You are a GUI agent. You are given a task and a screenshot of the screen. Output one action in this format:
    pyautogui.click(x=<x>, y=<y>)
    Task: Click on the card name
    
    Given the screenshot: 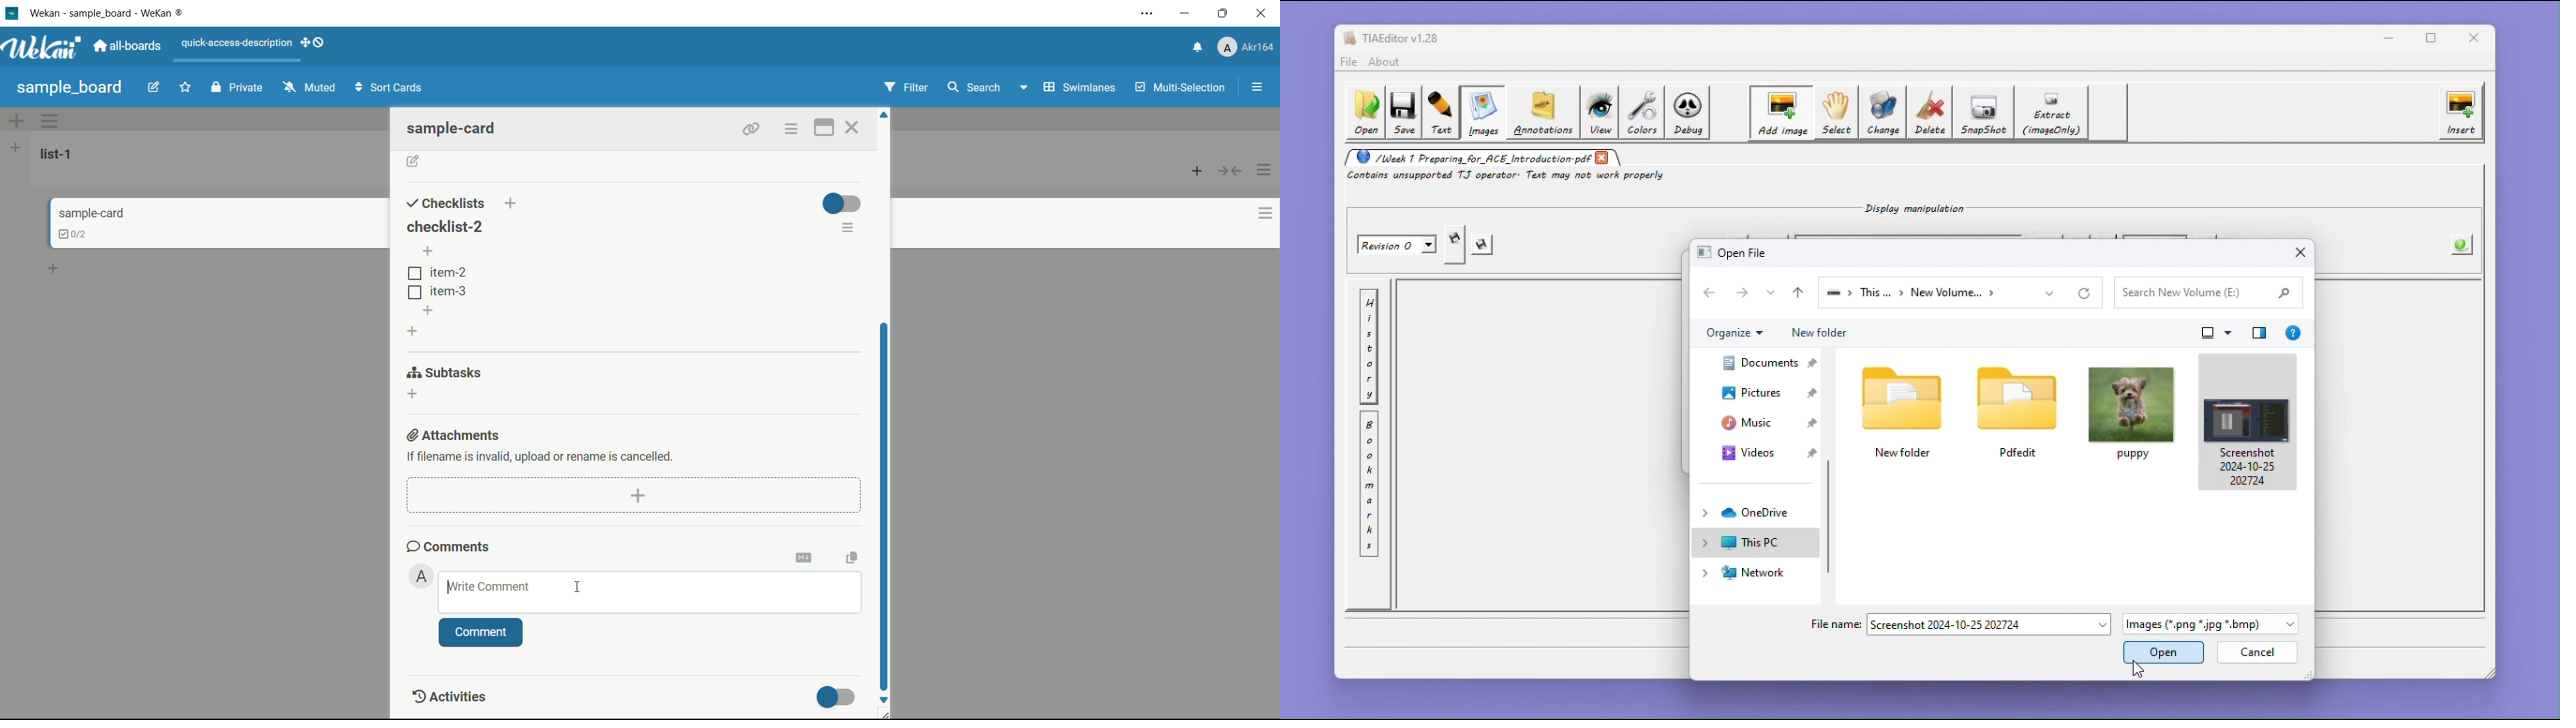 What is the action you would take?
    pyautogui.click(x=90, y=213)
    